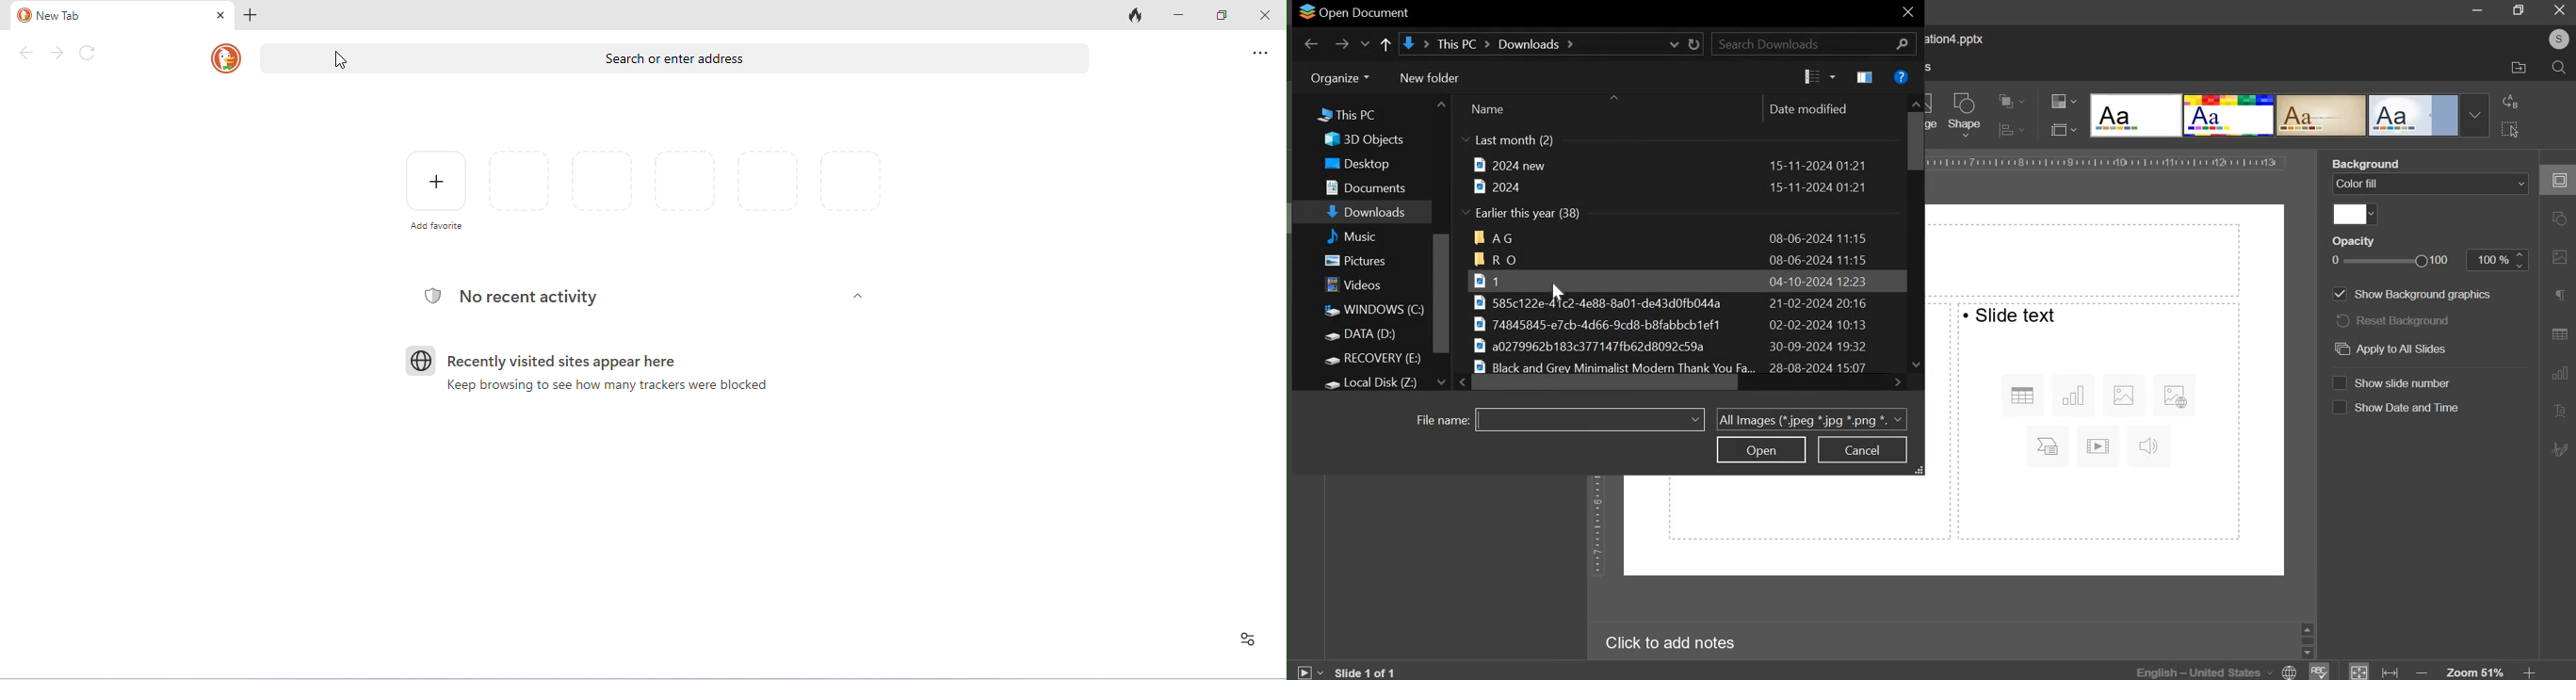 The height and width of the screenshot is (700, 2576). I want to click on select, so click(2510, 128).